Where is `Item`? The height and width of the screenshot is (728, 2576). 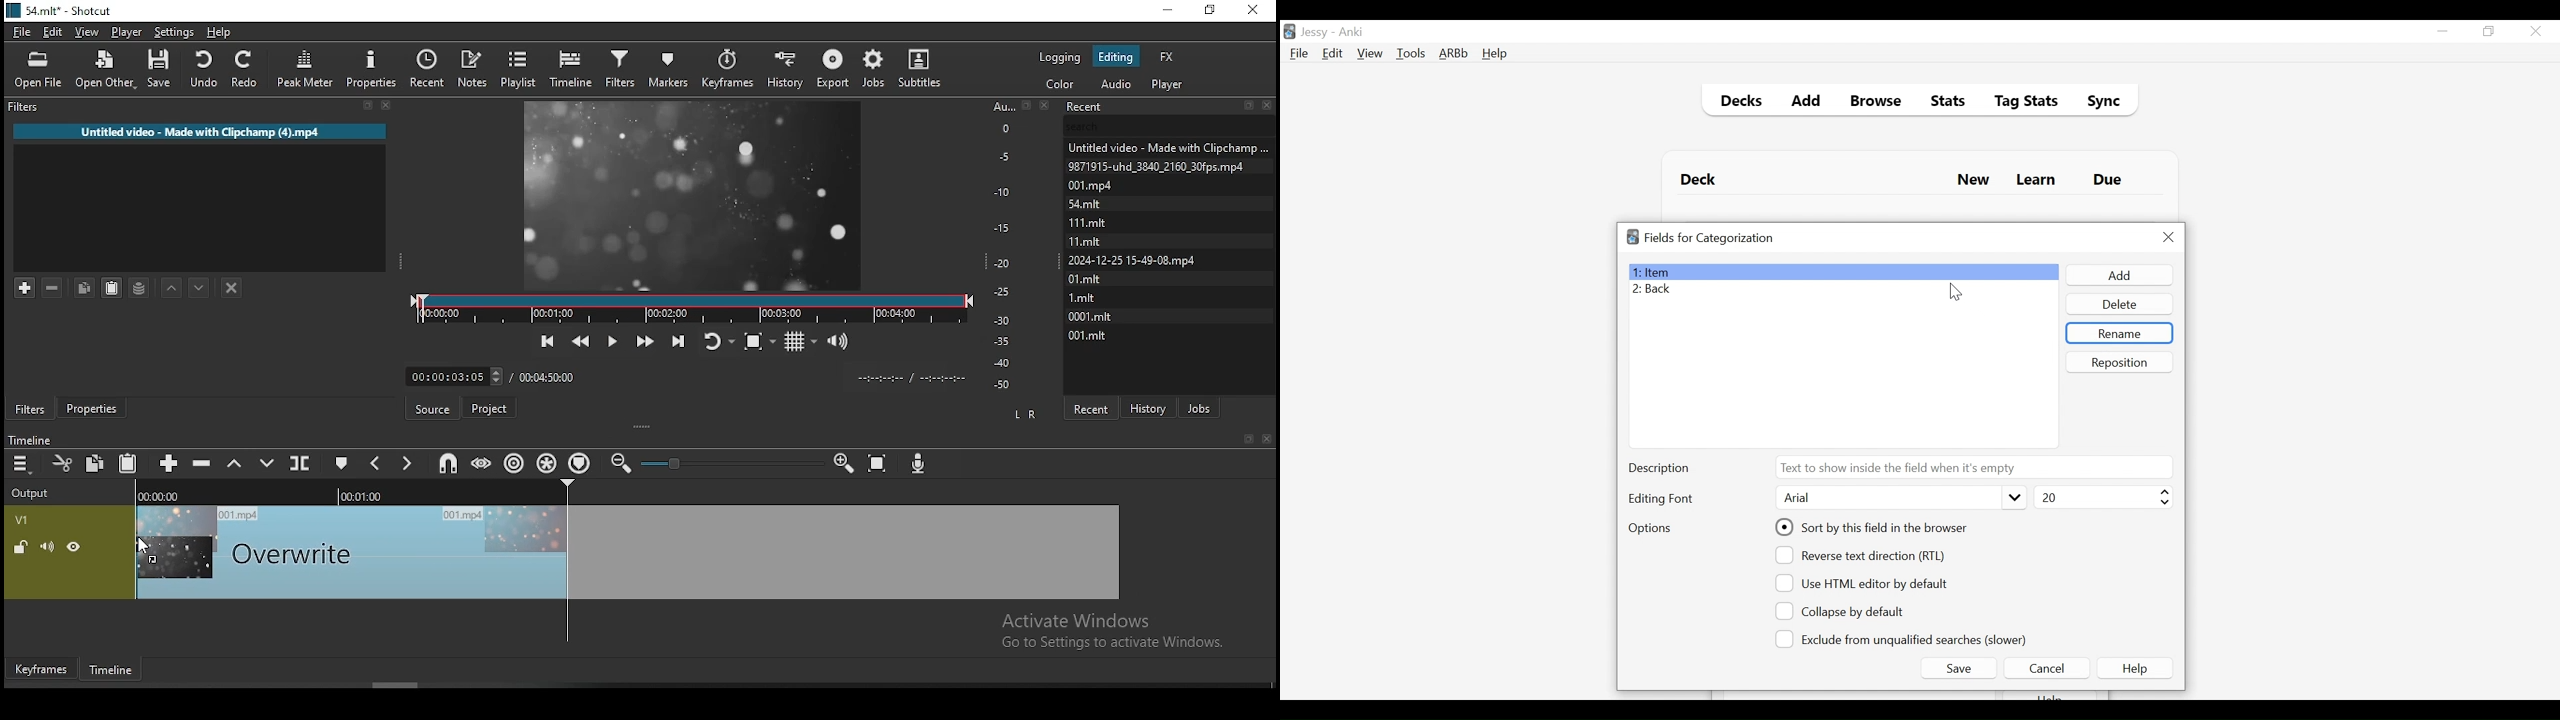
Item is located at coordinates (1843, 271).